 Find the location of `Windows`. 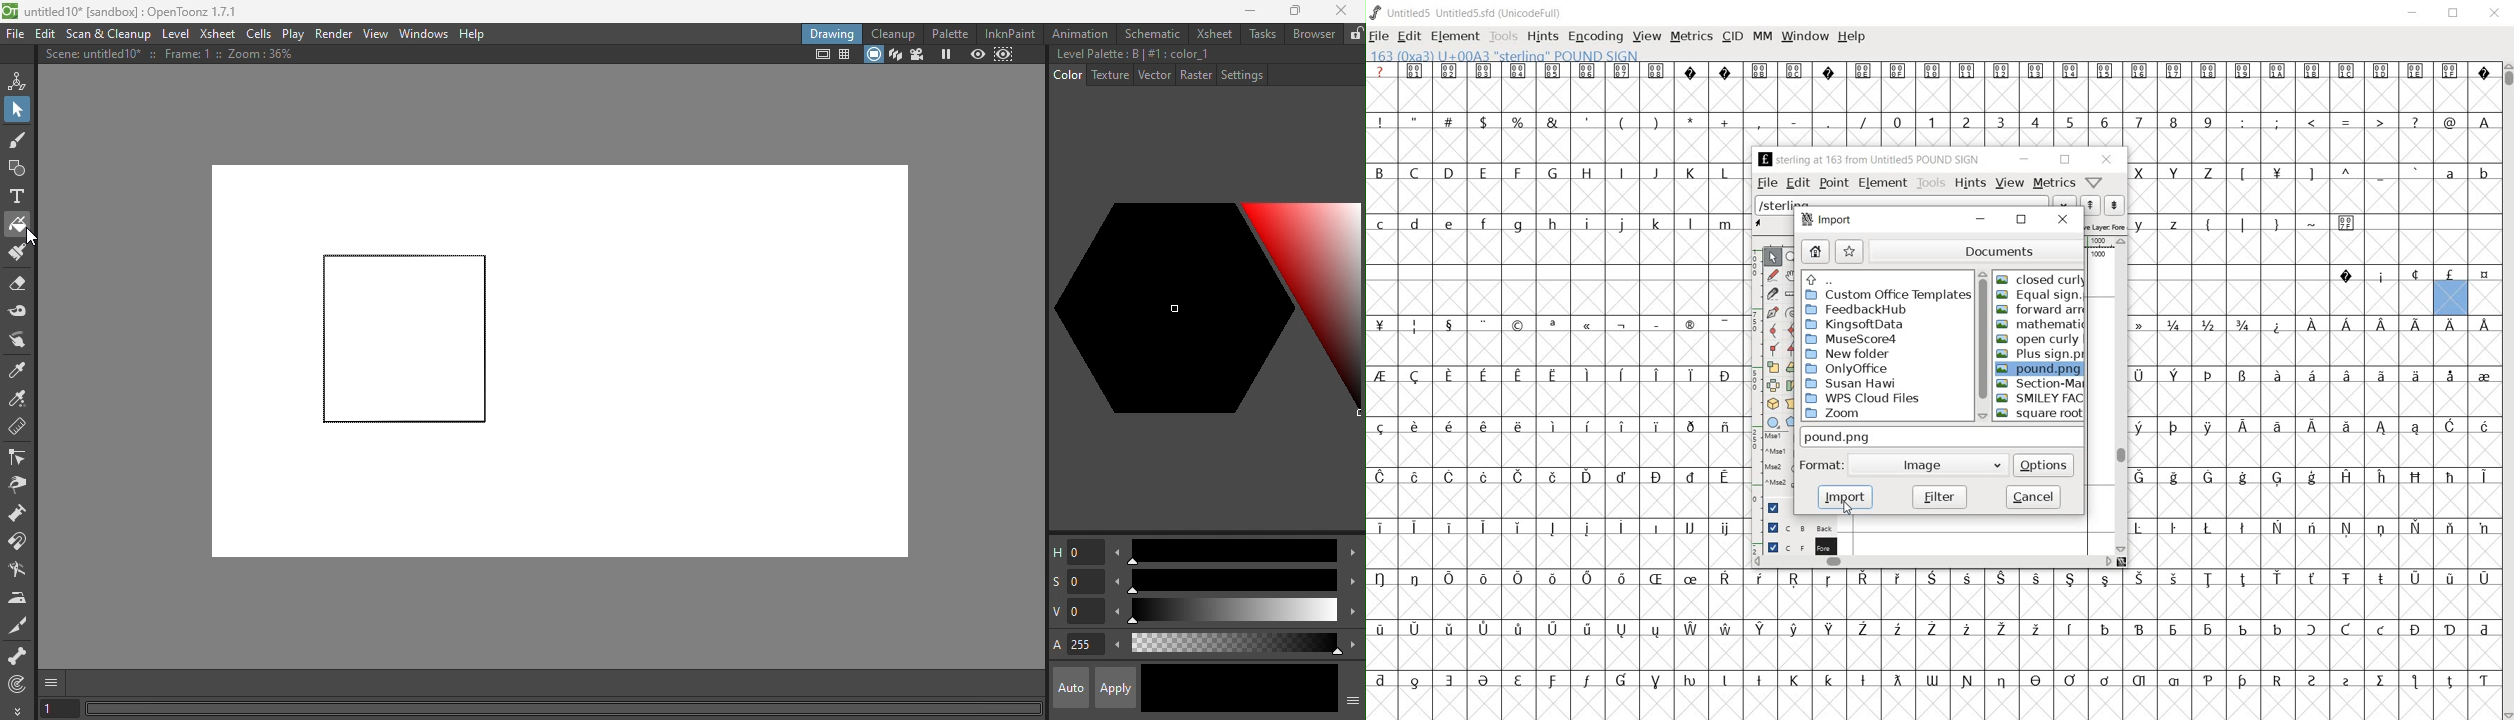

Windows is located at coordinates (424, 32).